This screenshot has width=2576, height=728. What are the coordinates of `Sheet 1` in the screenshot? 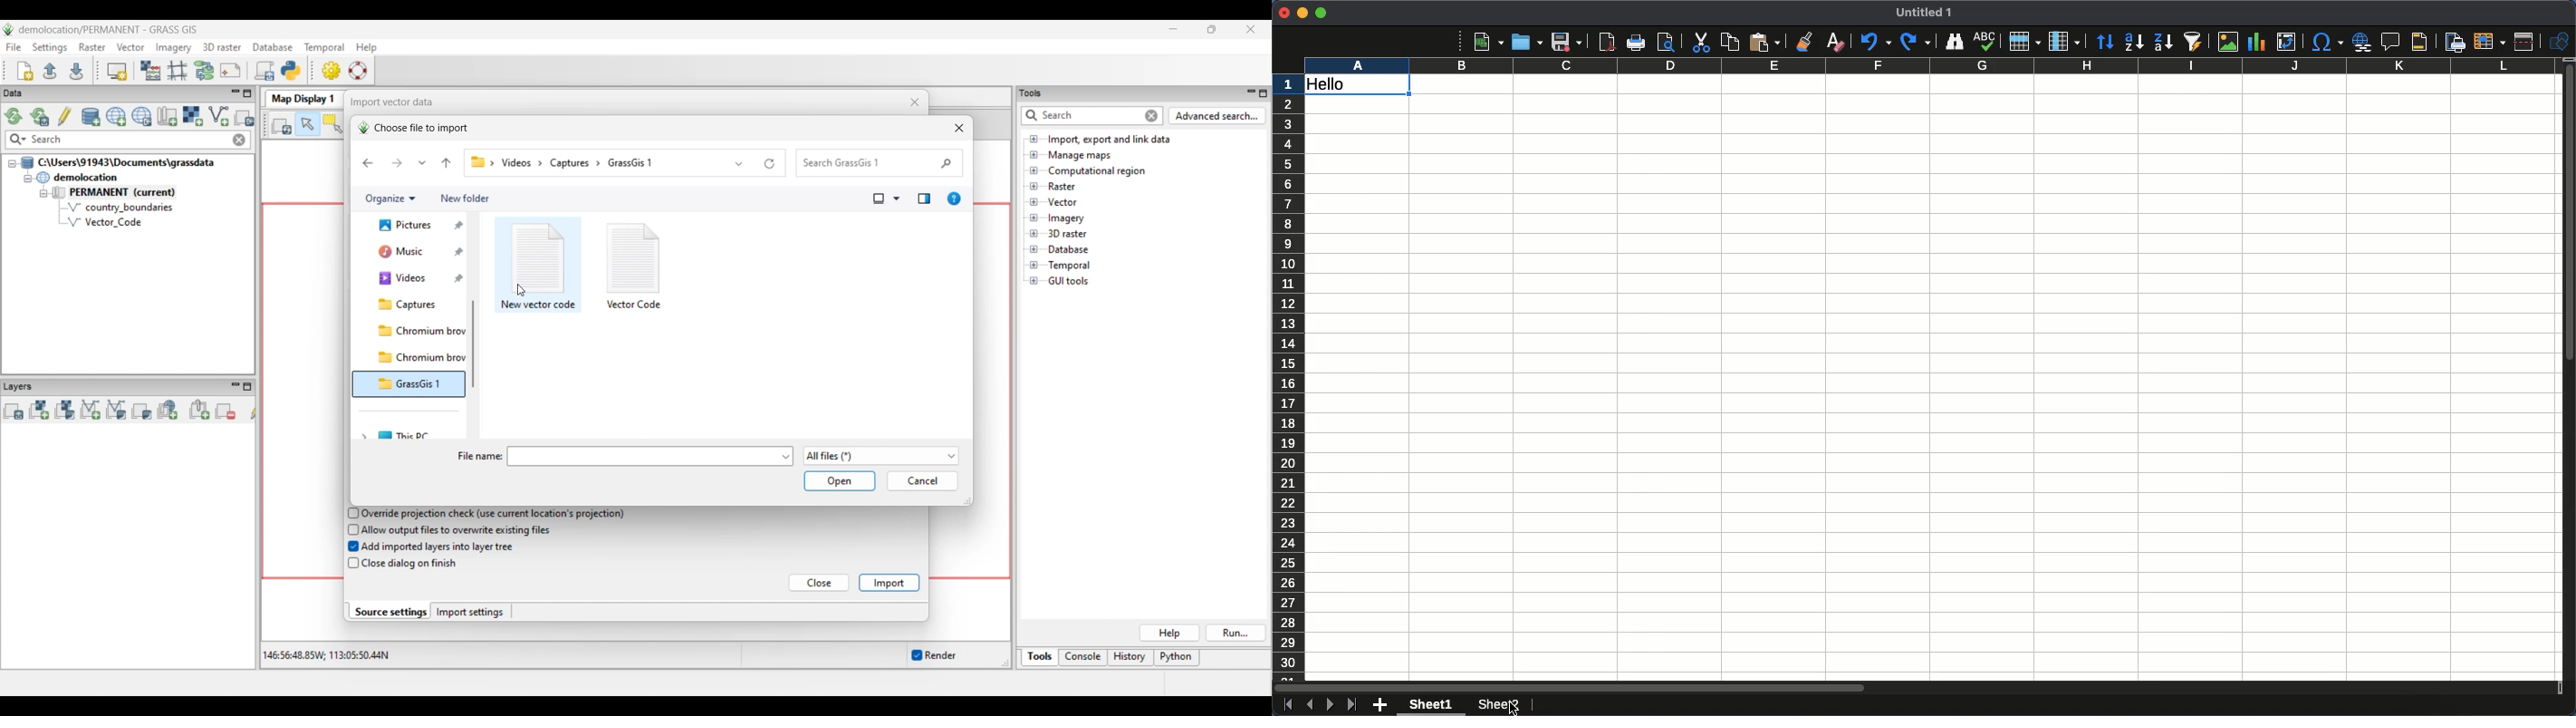 It's located at (1434, 705).